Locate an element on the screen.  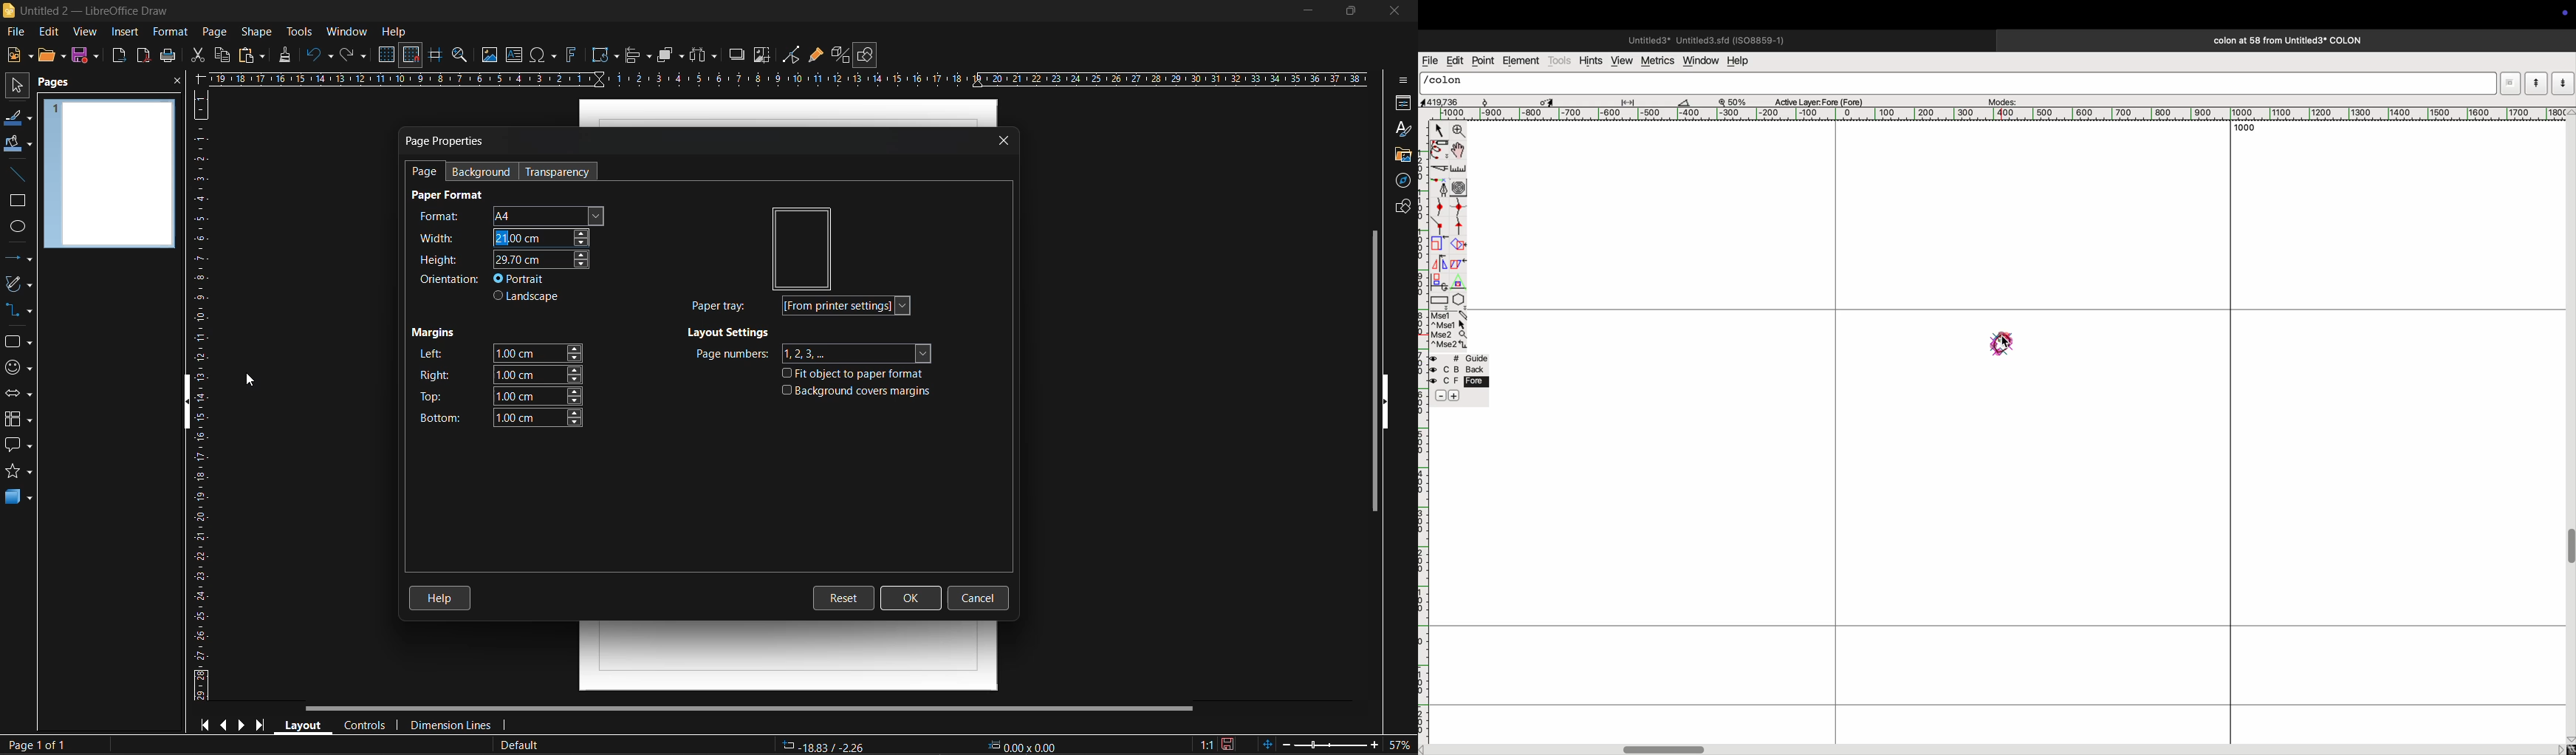
bottom is located at coordinates (496, 417).